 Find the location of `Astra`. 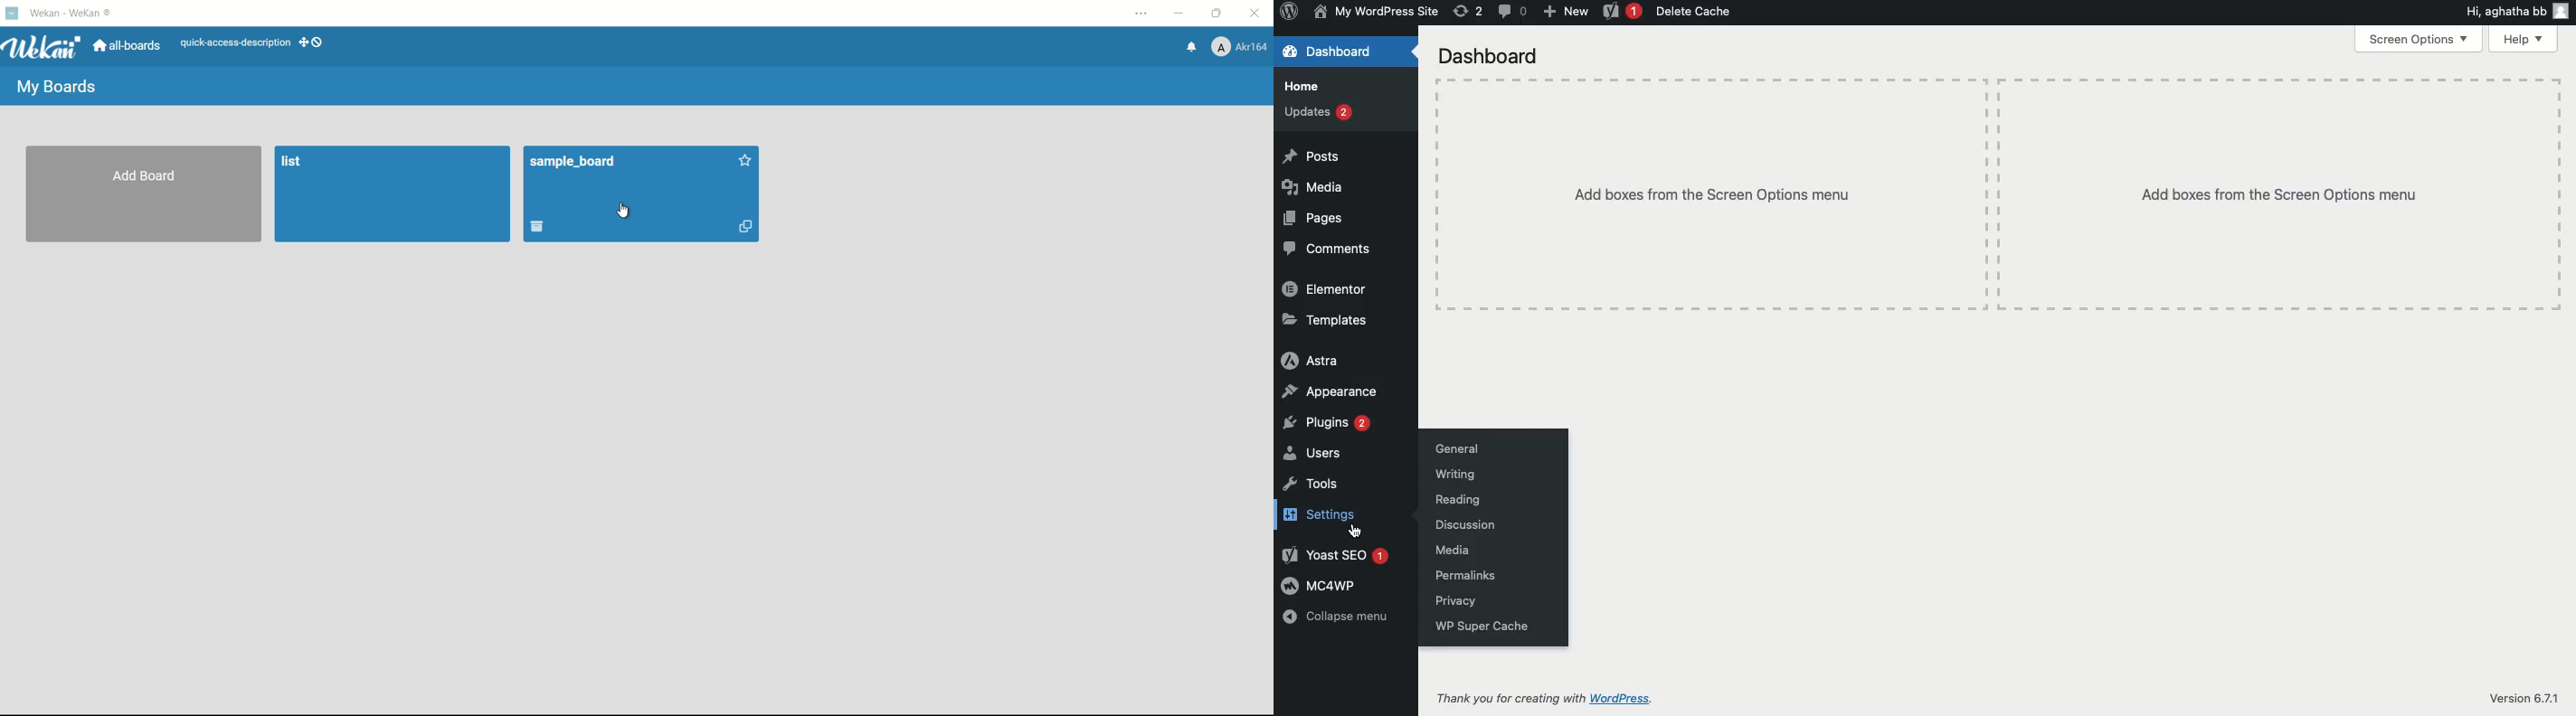

Astra is located at coordinates (1310, 362).